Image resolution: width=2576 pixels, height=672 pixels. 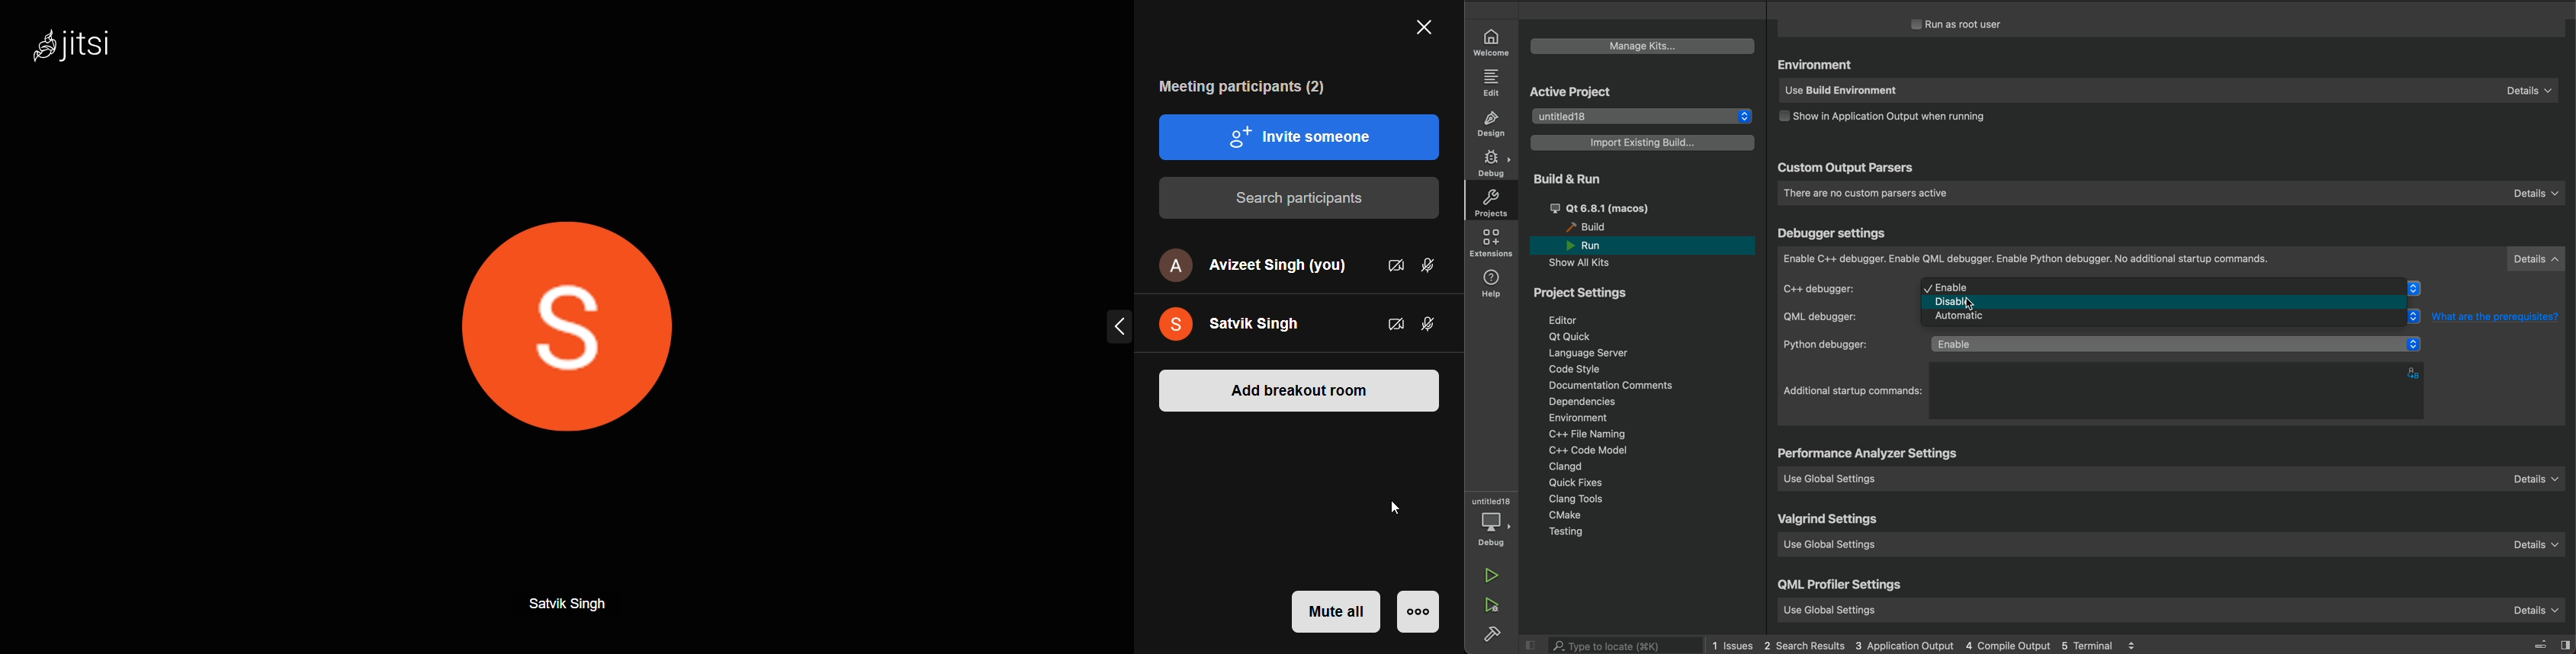 I want to click on meeting participants, so click(x=1246, y=87).